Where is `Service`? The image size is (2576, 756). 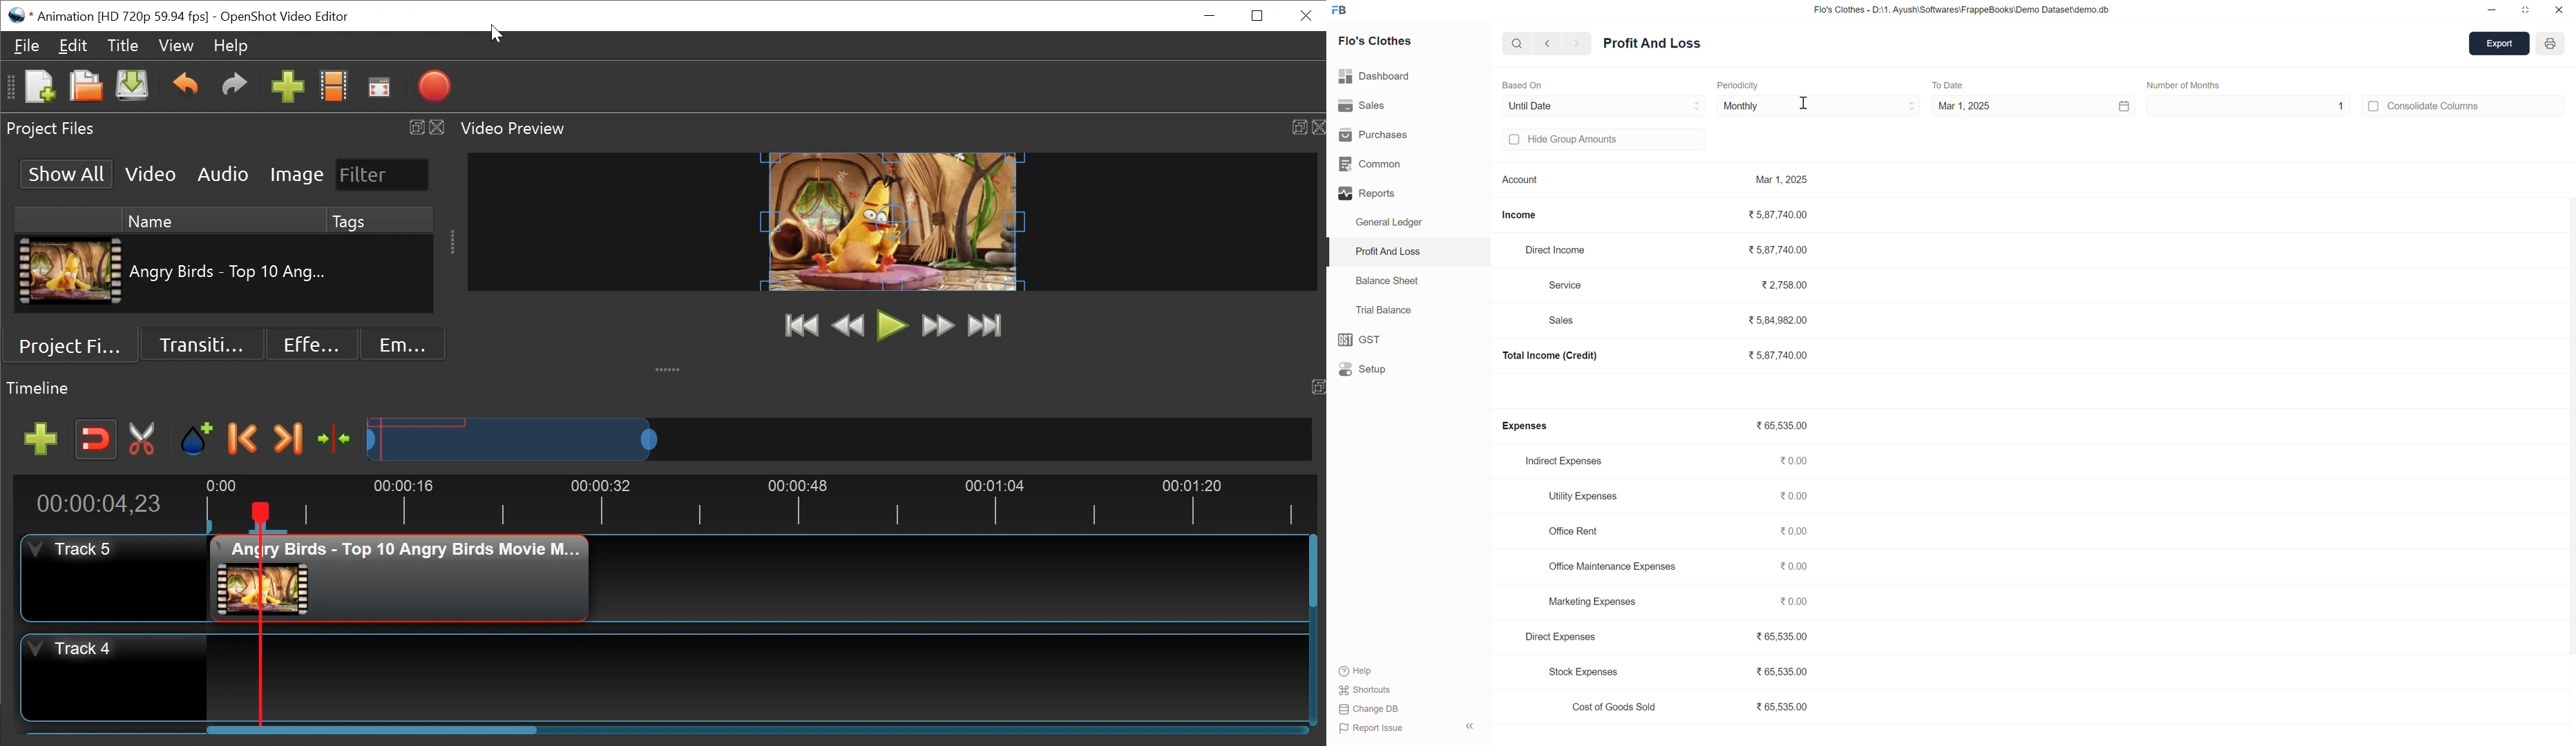 Service is located at coordinates (1573, 285).